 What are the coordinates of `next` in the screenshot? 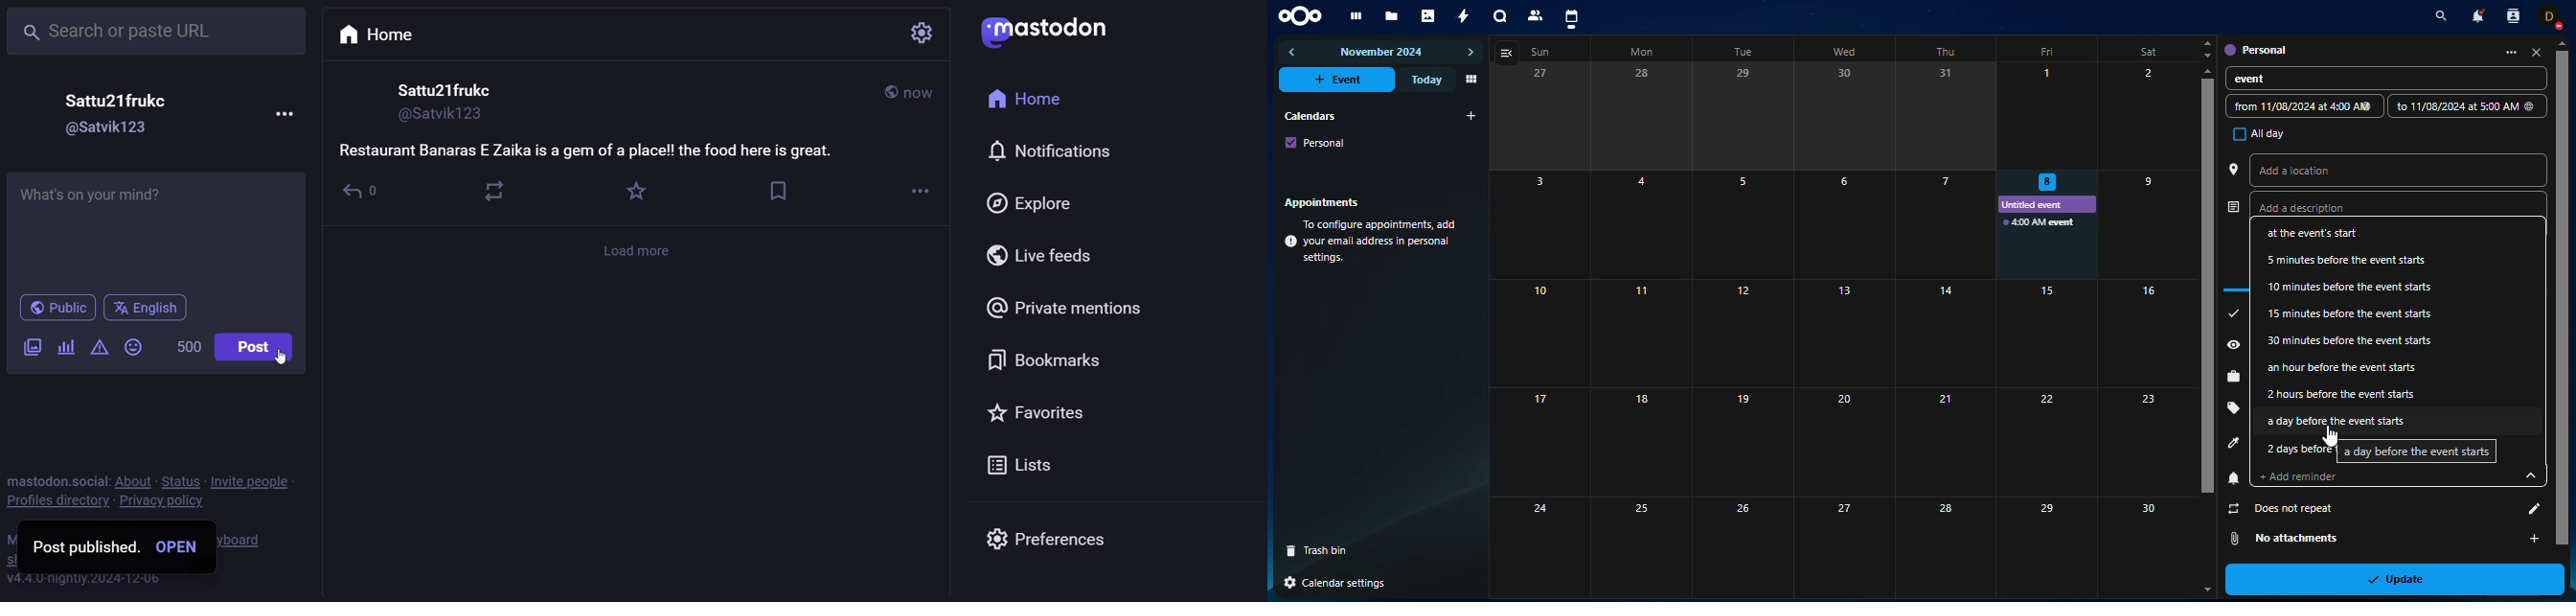 It's located at (1470, 53).